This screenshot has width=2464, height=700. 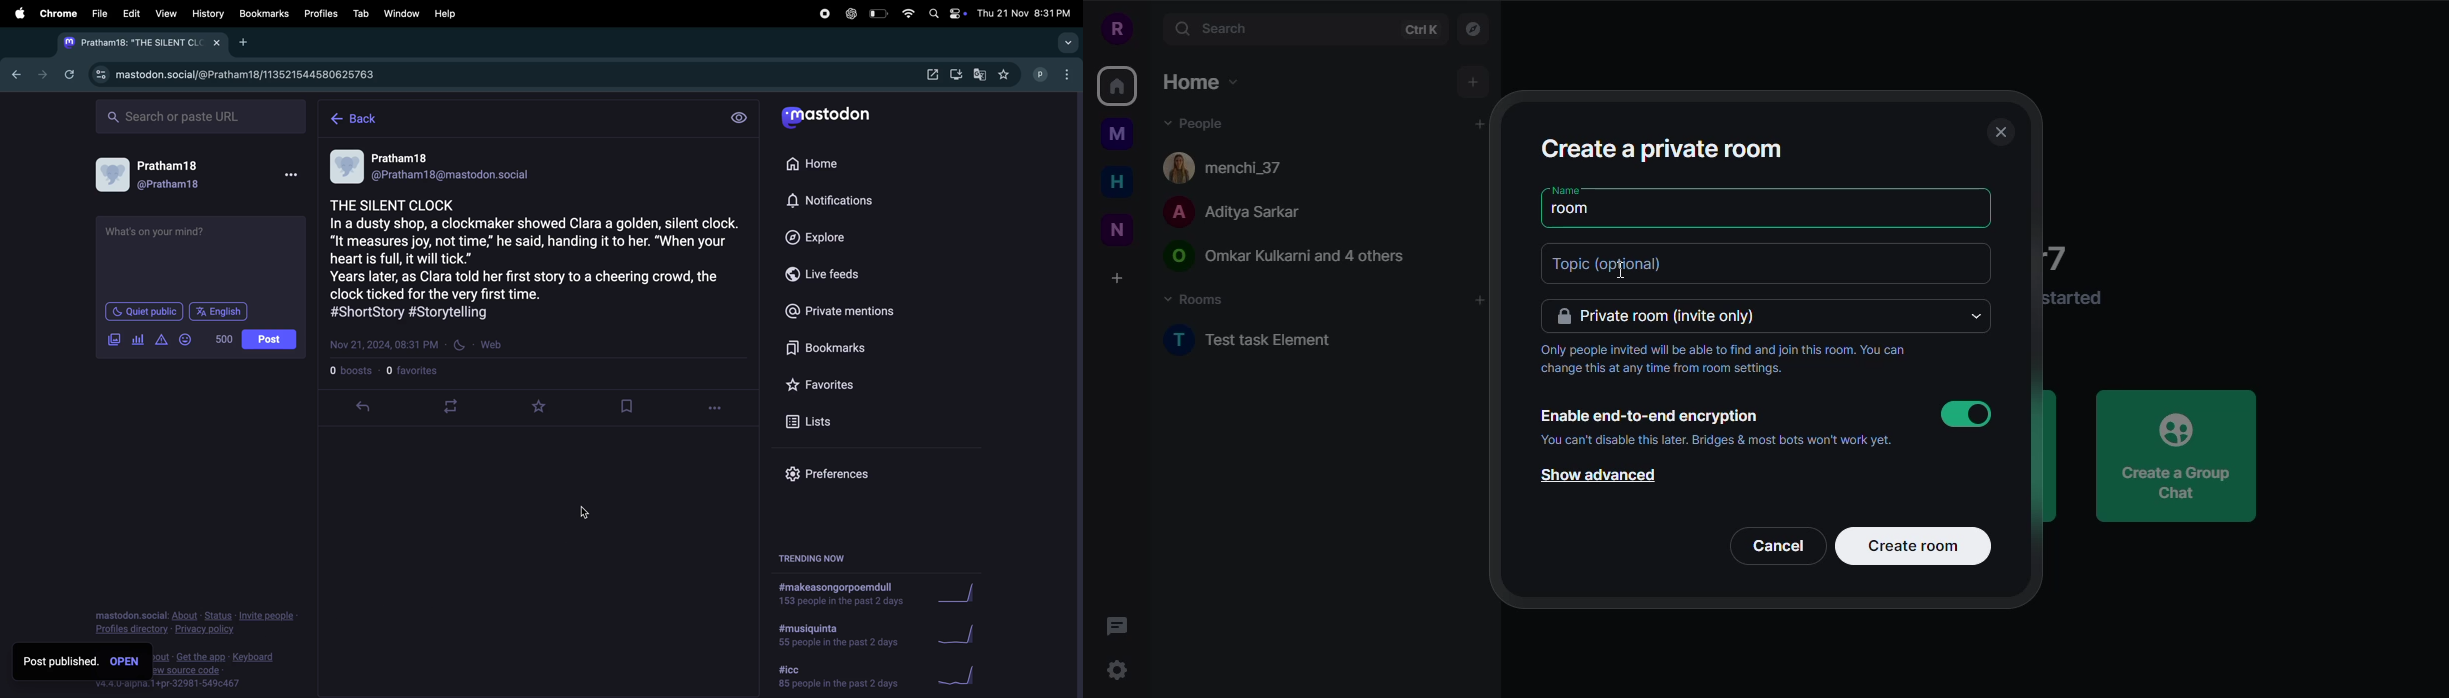 What do you see at coordinates (834, 383) in the screenshot?
I see `favourites` at bounding box center [834, 383].